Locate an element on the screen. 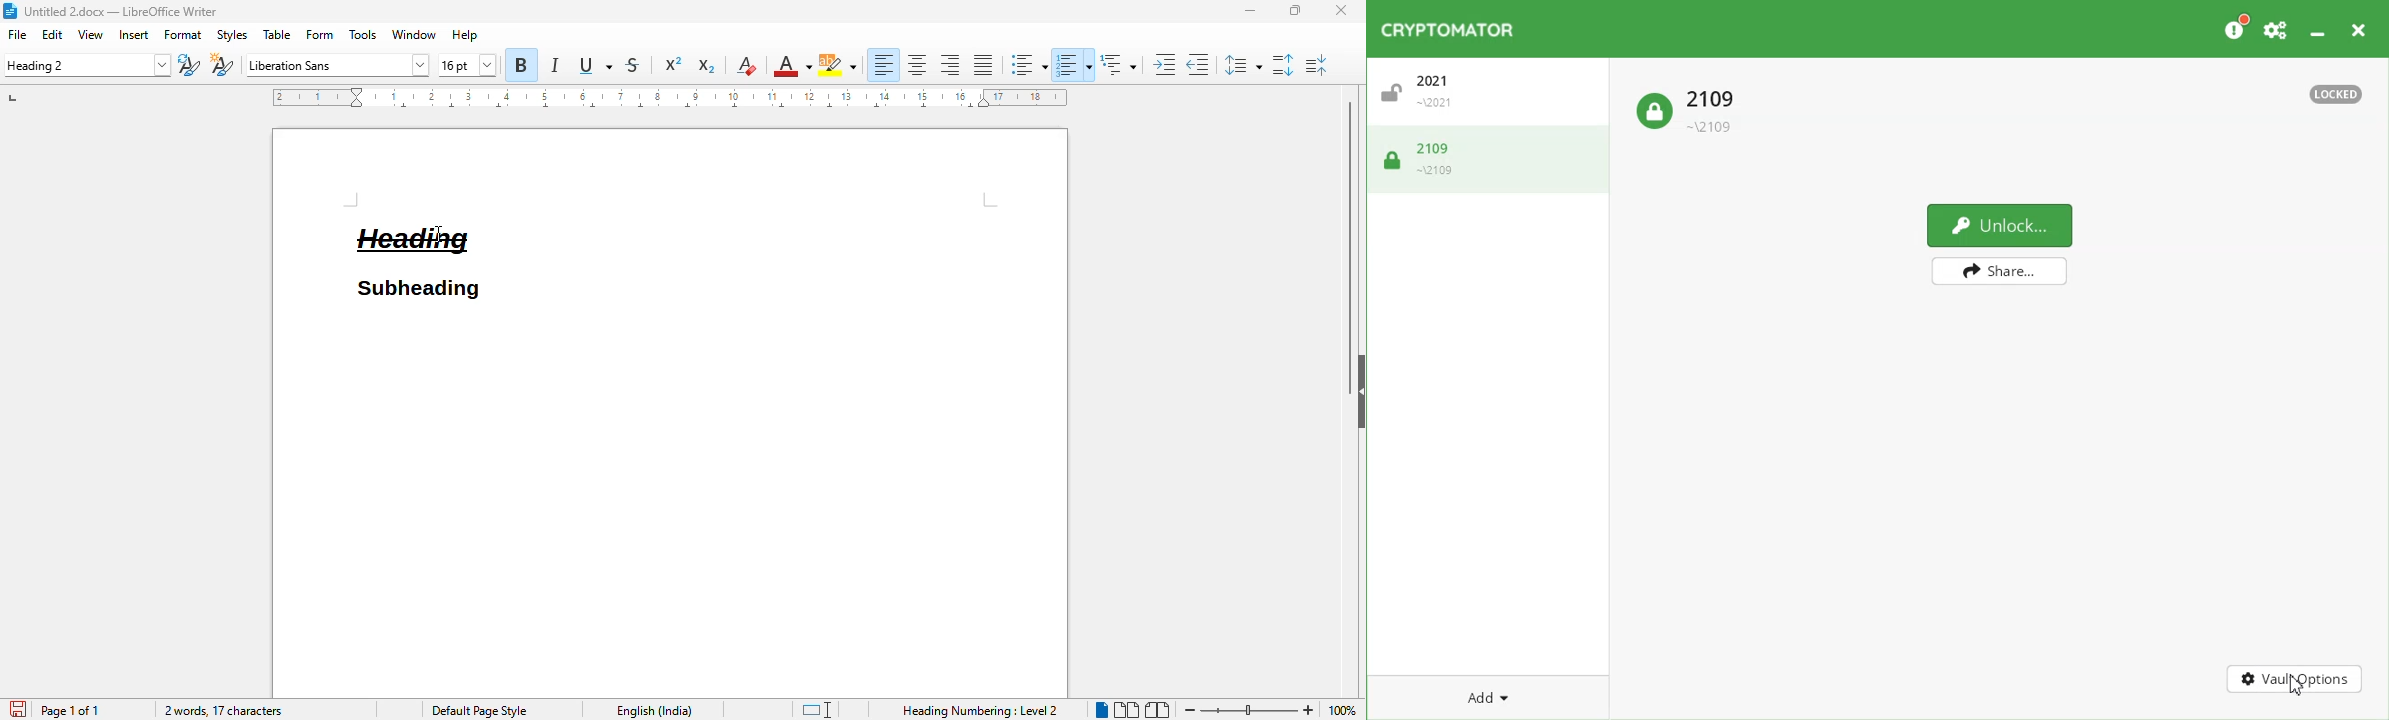 The image size is (2408, 728). zoom out is located at coordinates (1188, 710).